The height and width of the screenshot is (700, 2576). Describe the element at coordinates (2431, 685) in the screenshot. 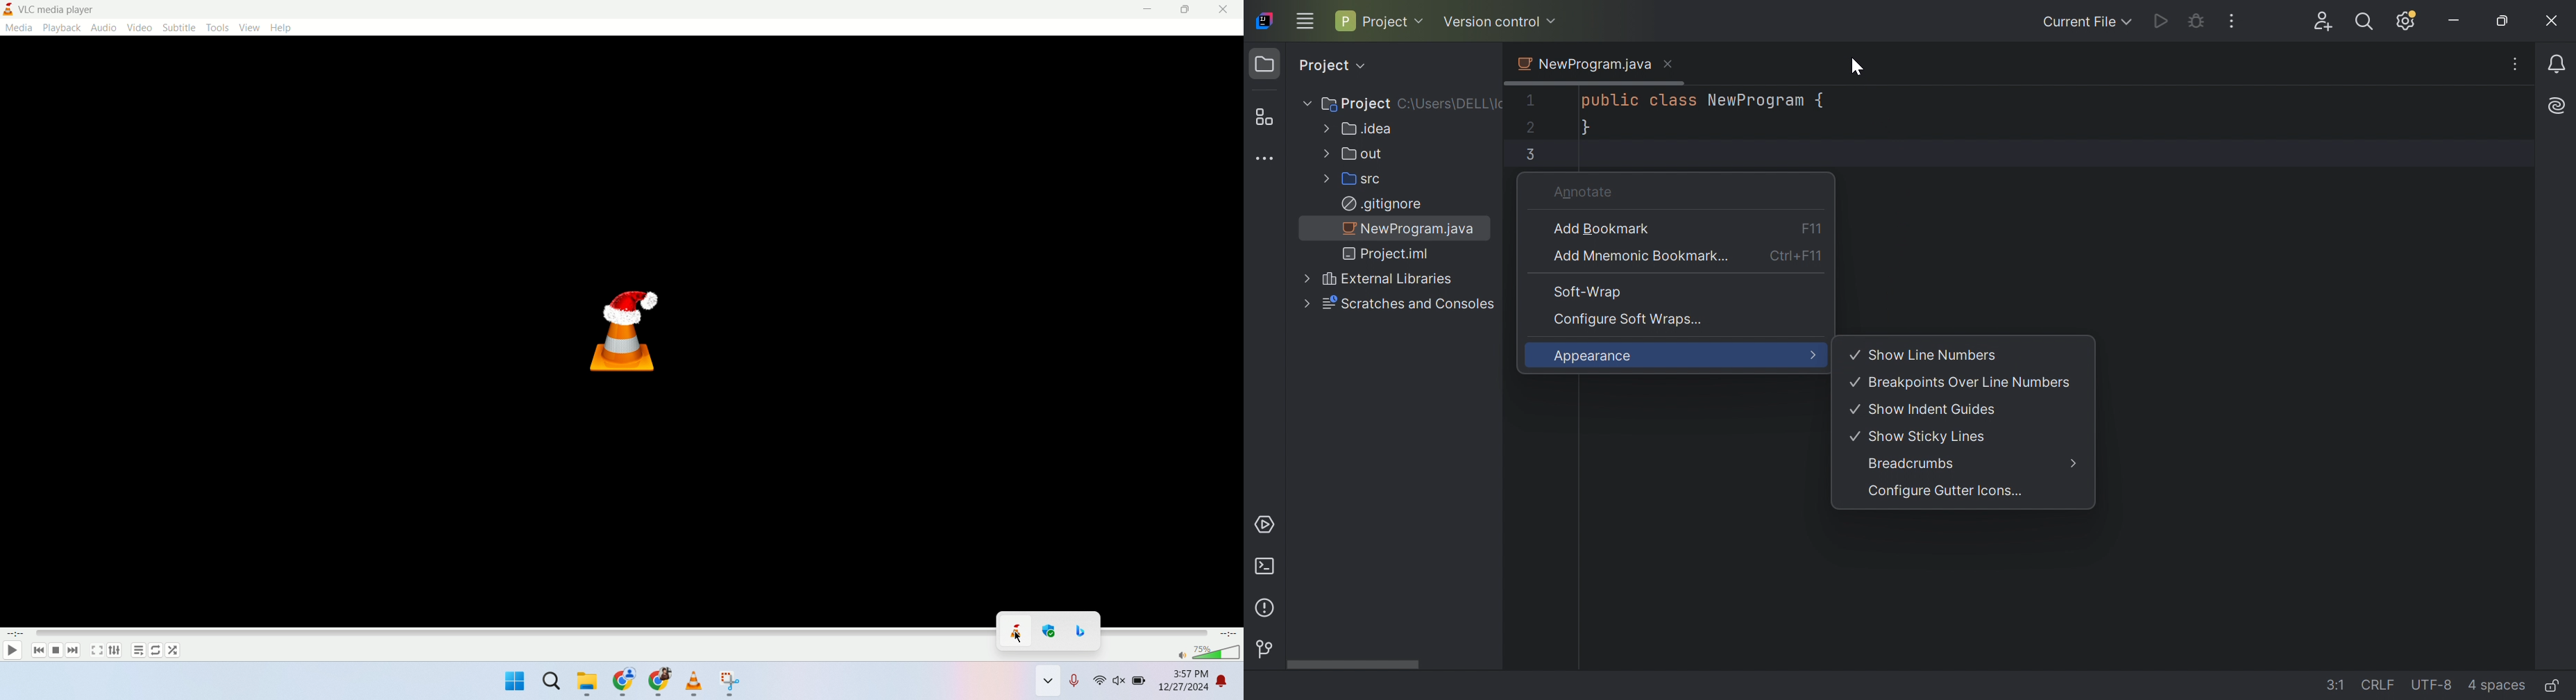

I see `UTF-8` at that location.